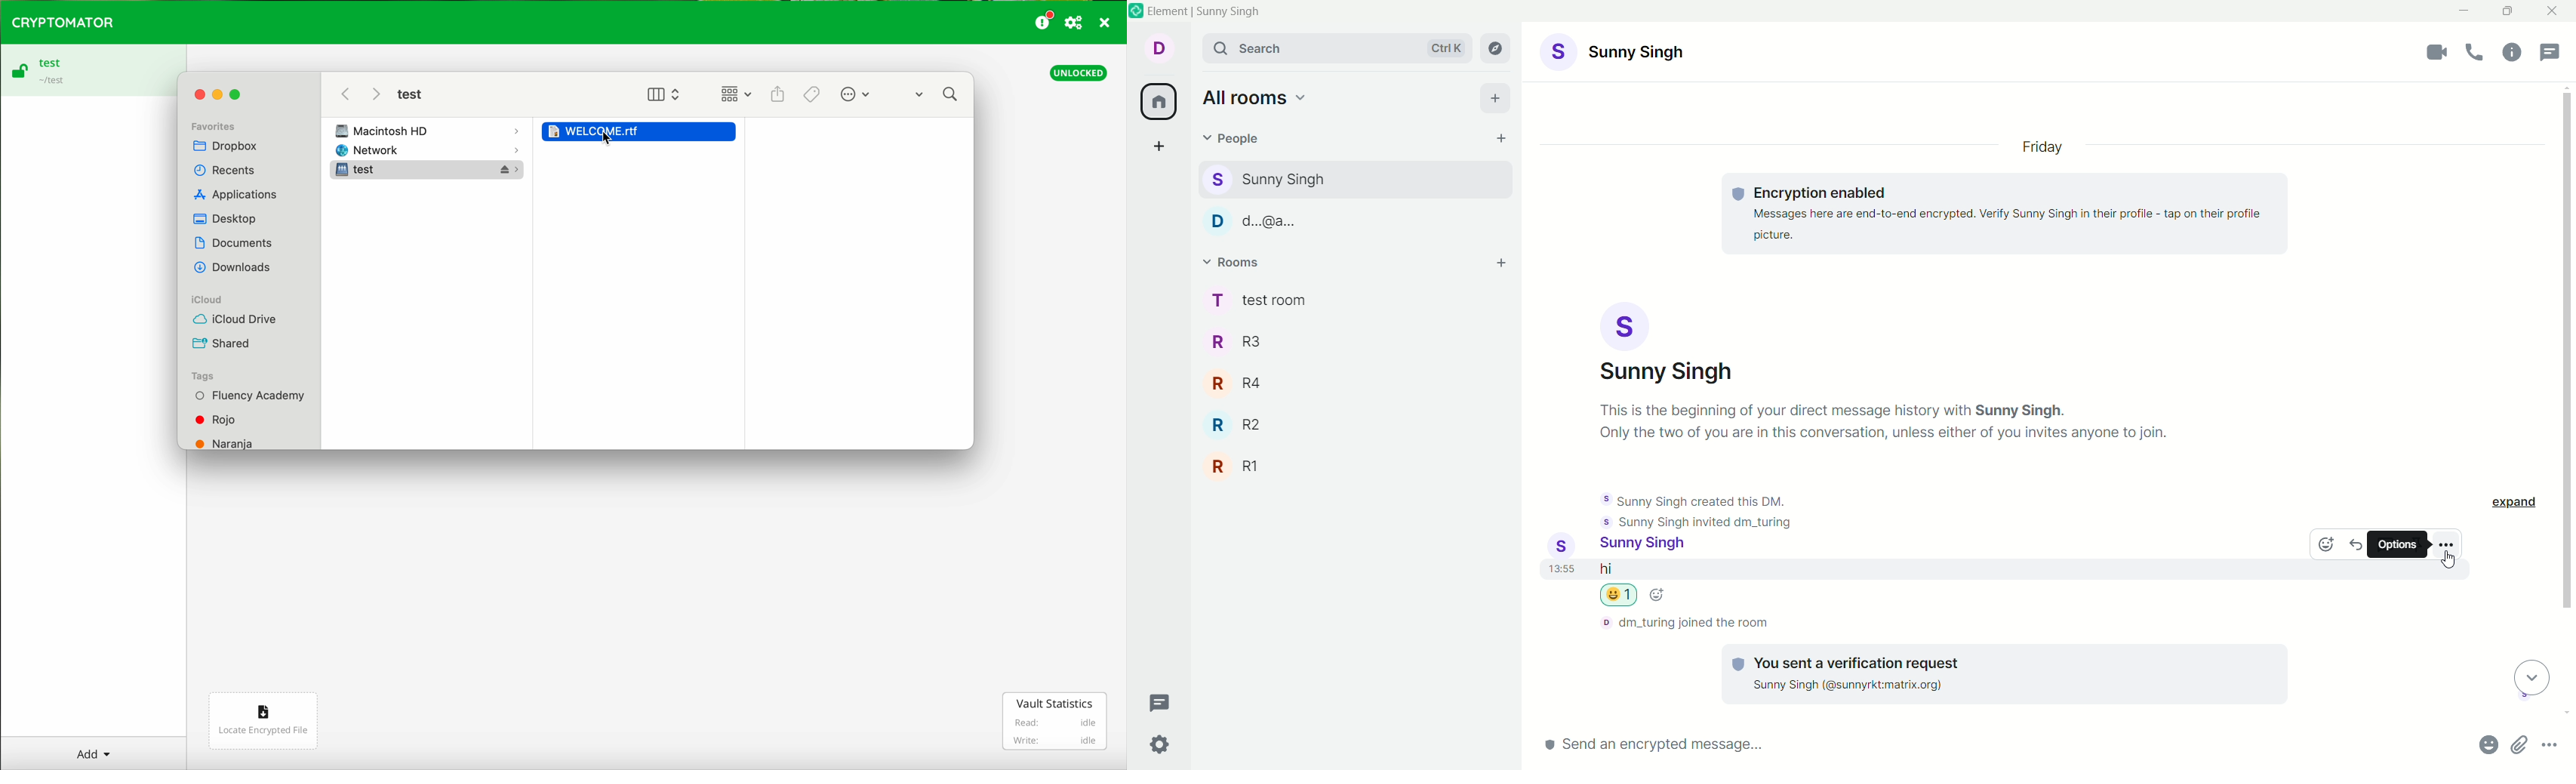 The height and width of the screenshot is (784, 2576). Describe the element at coordinates (431, 130) in the screenshot. I see `Macintosh HD` at that location.